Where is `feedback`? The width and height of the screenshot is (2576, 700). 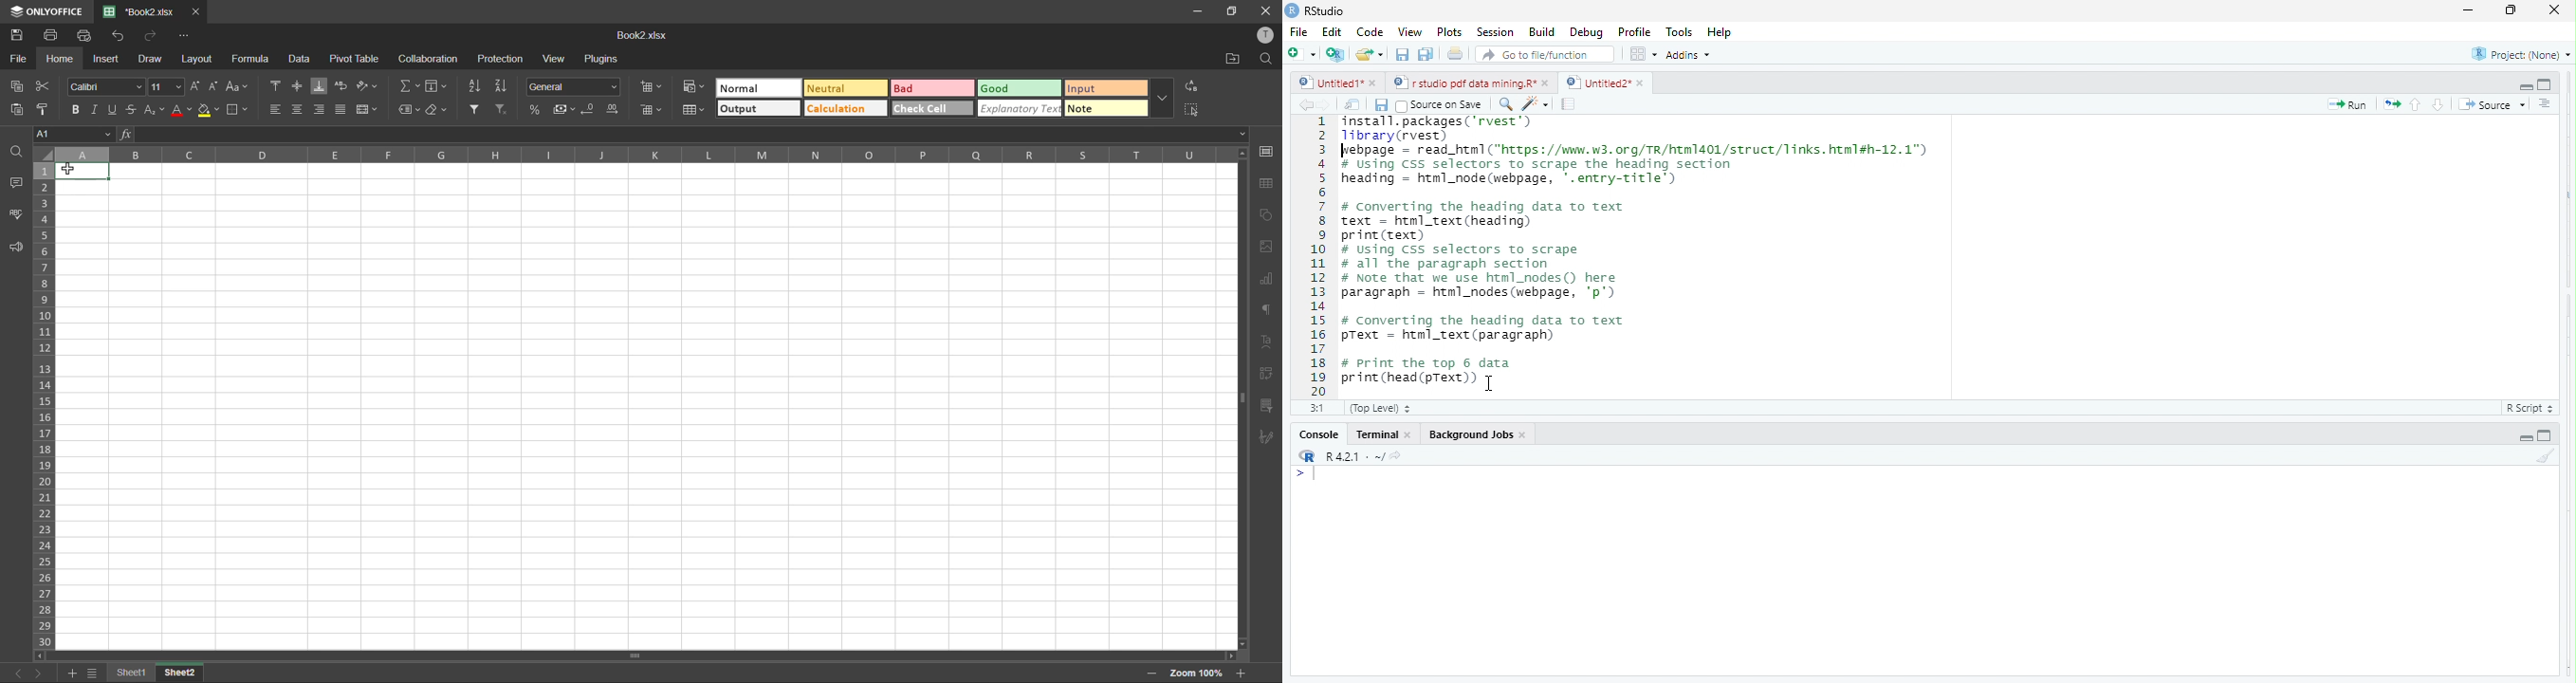 feedback is located at coordinates (15, 247).